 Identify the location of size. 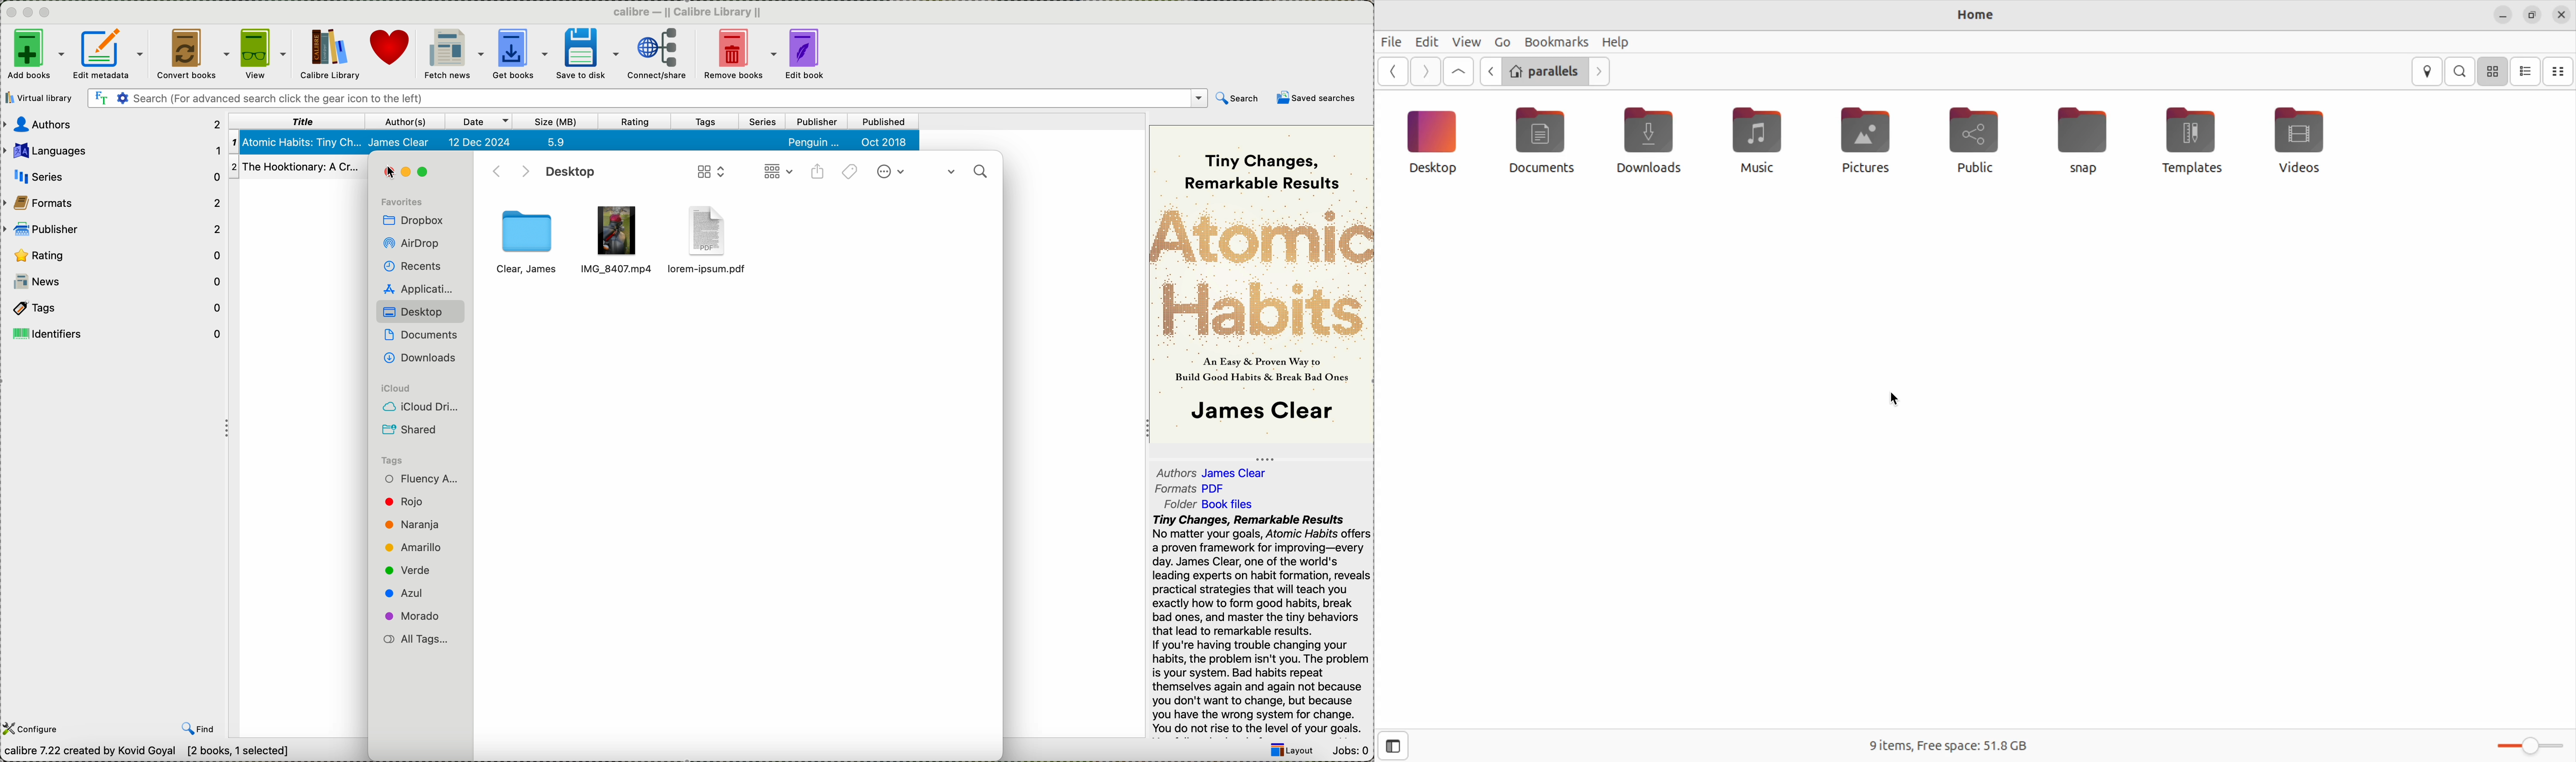
(557, 121).